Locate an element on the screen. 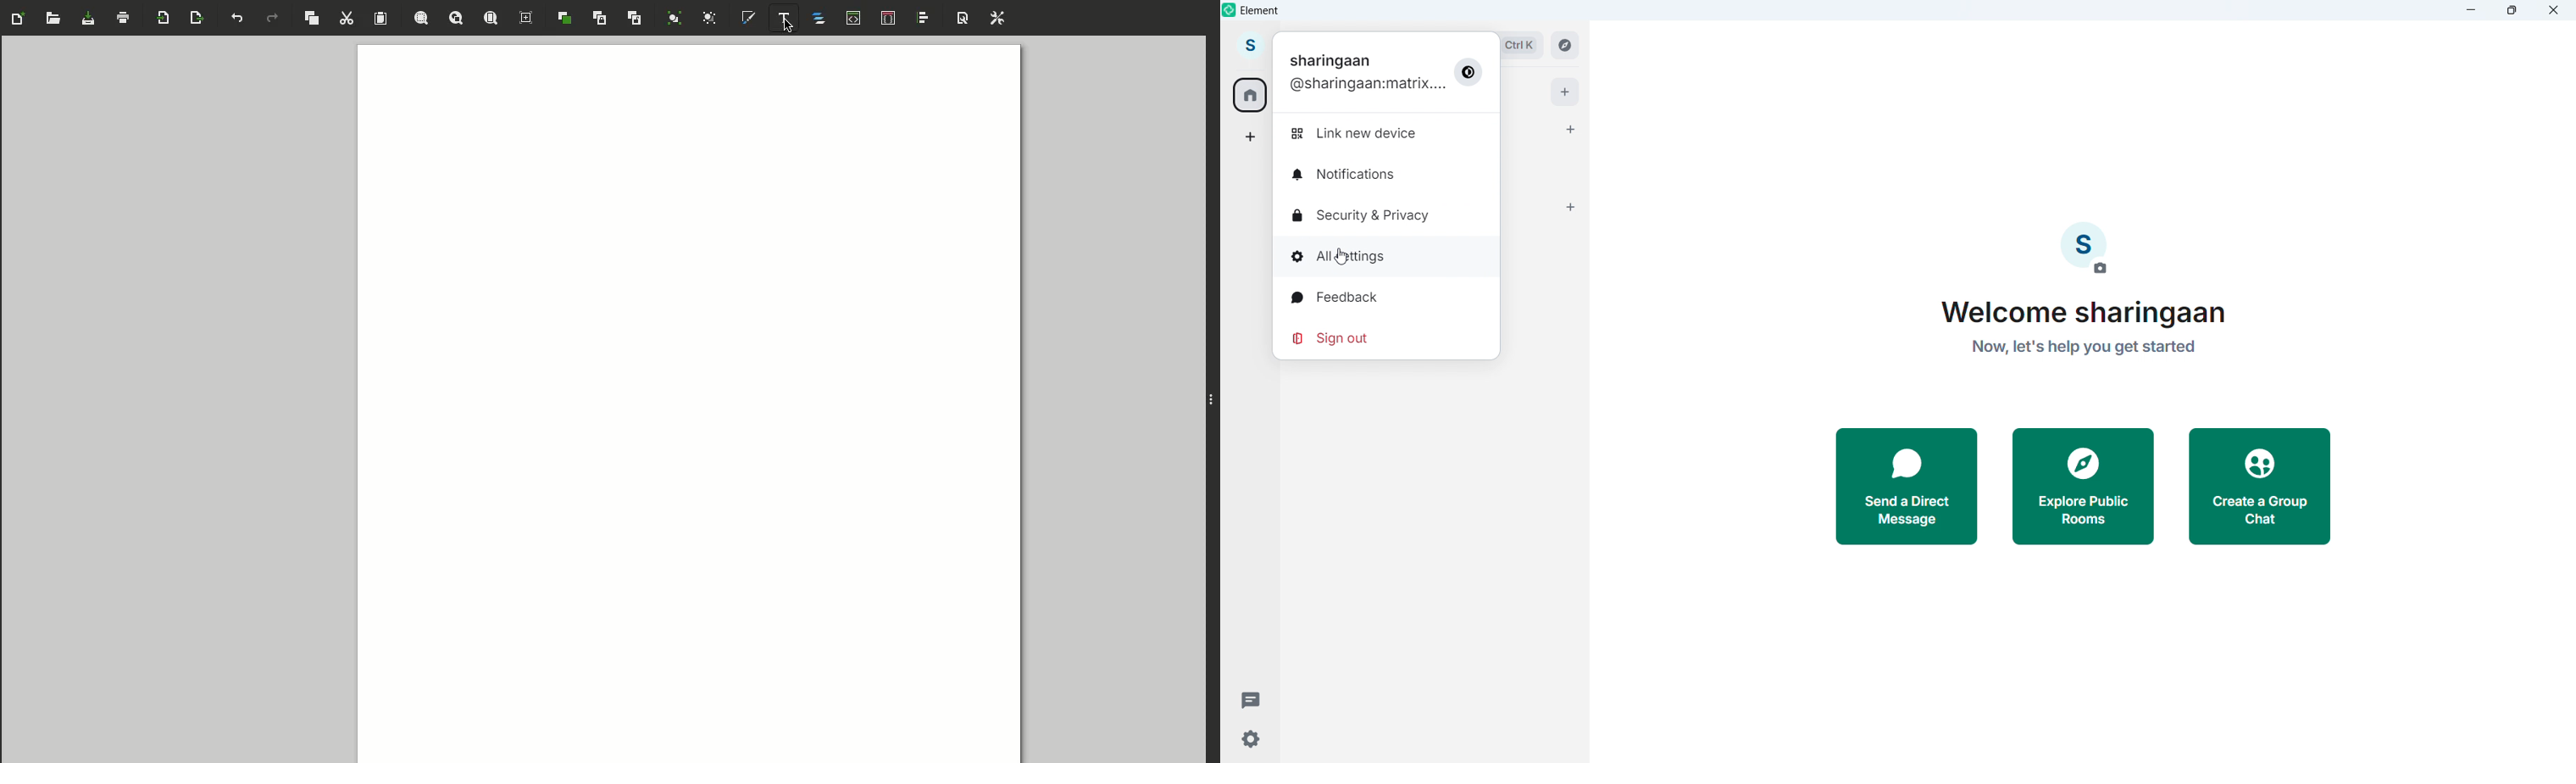  Expand is located at coordinates (1212, 399).